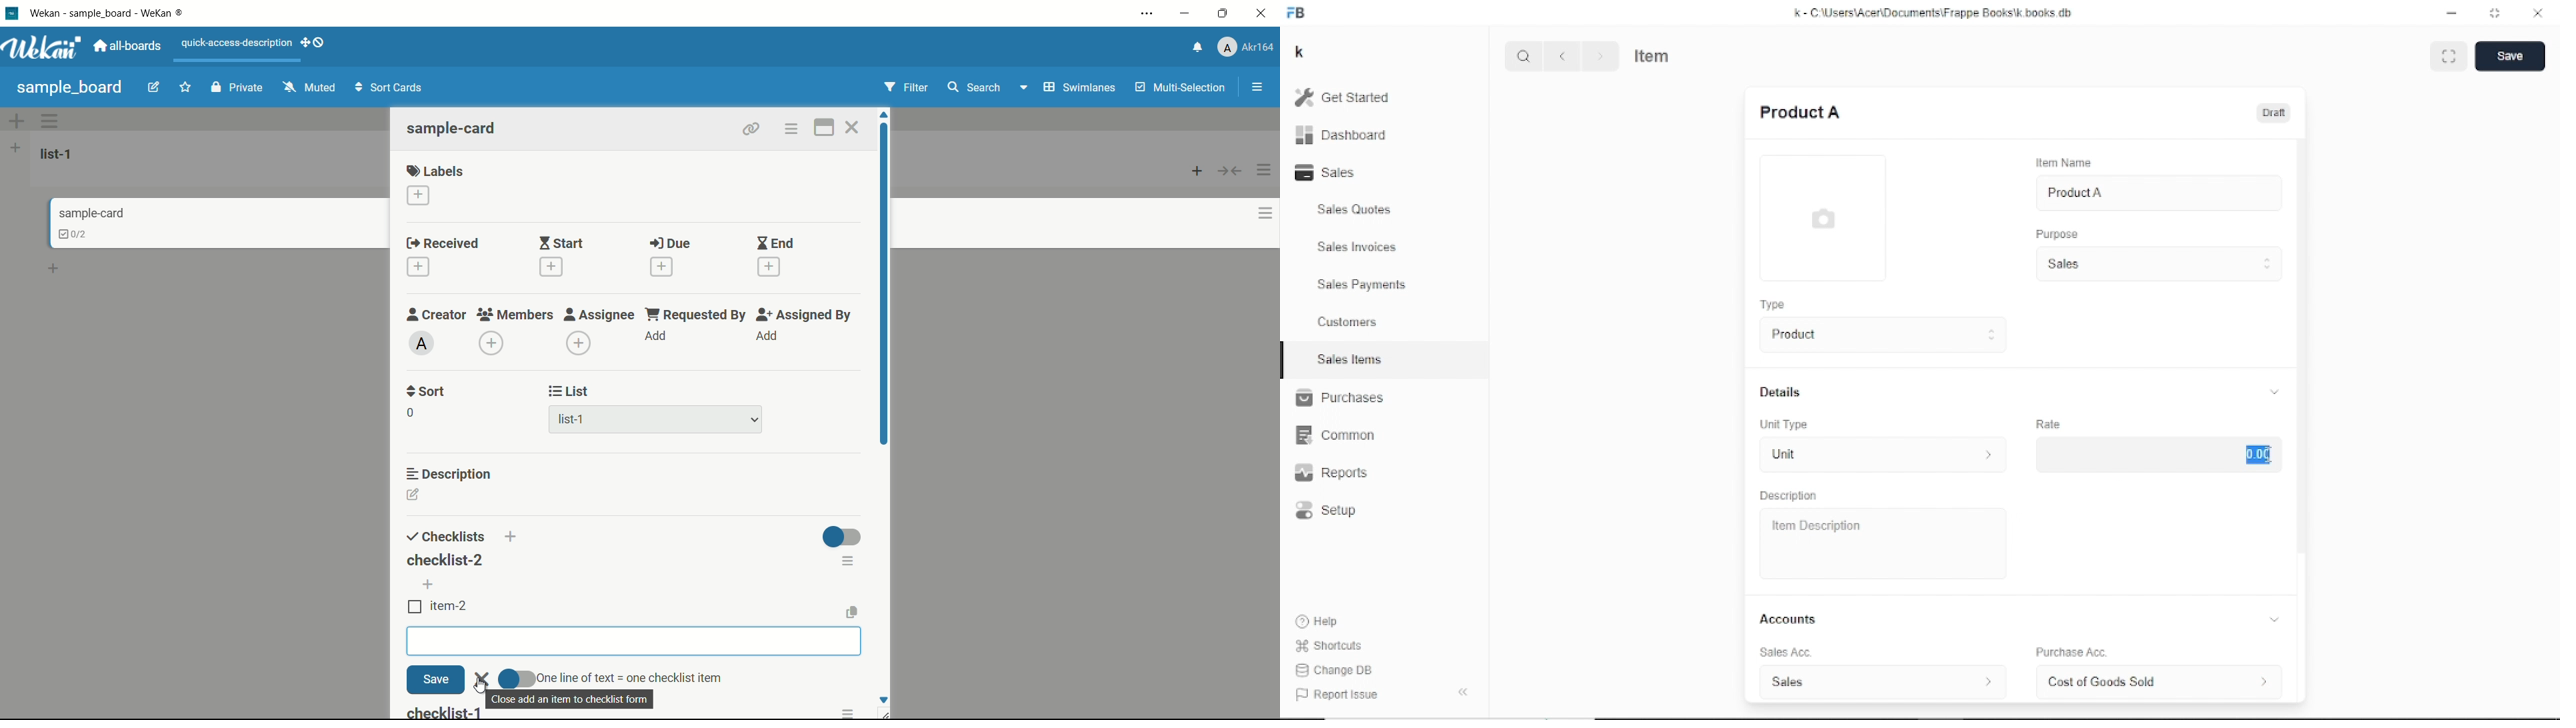 The image size is (2576, 728). I want to click on toggle button, so click(517, 677).